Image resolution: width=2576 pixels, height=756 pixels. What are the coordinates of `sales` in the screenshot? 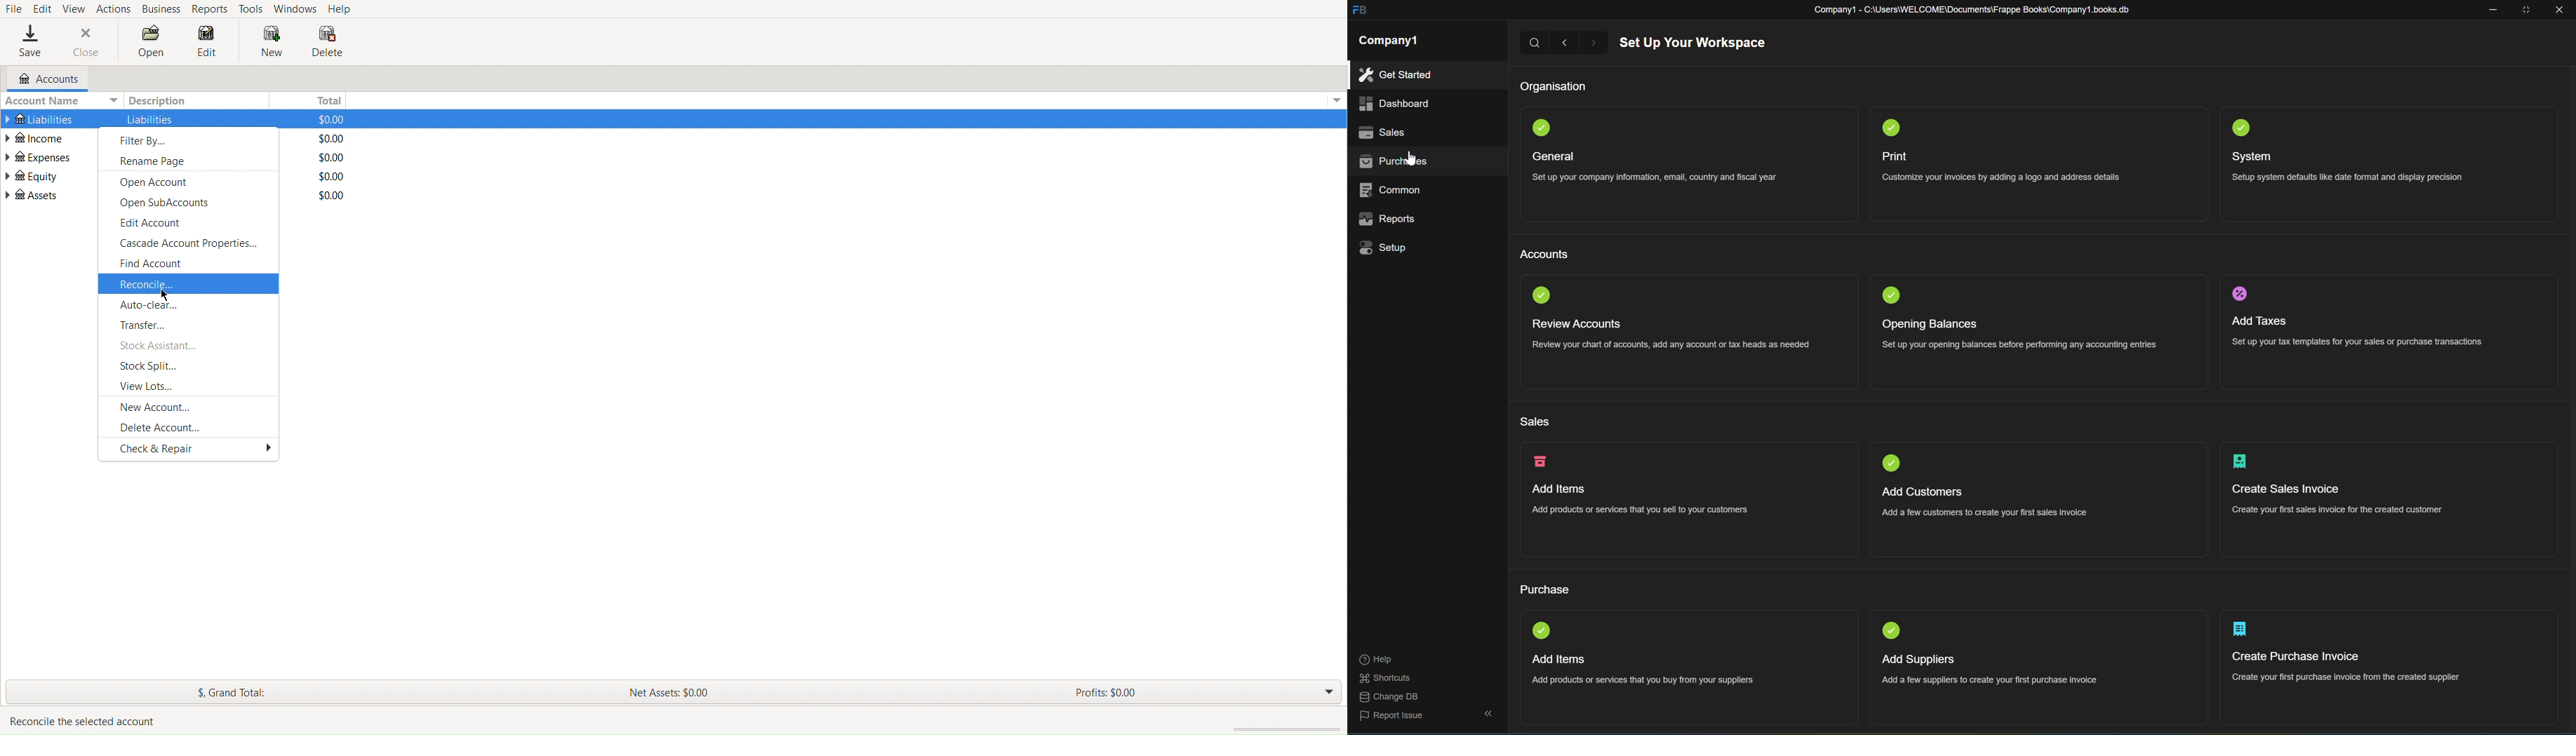 It's located at (1380, 130).